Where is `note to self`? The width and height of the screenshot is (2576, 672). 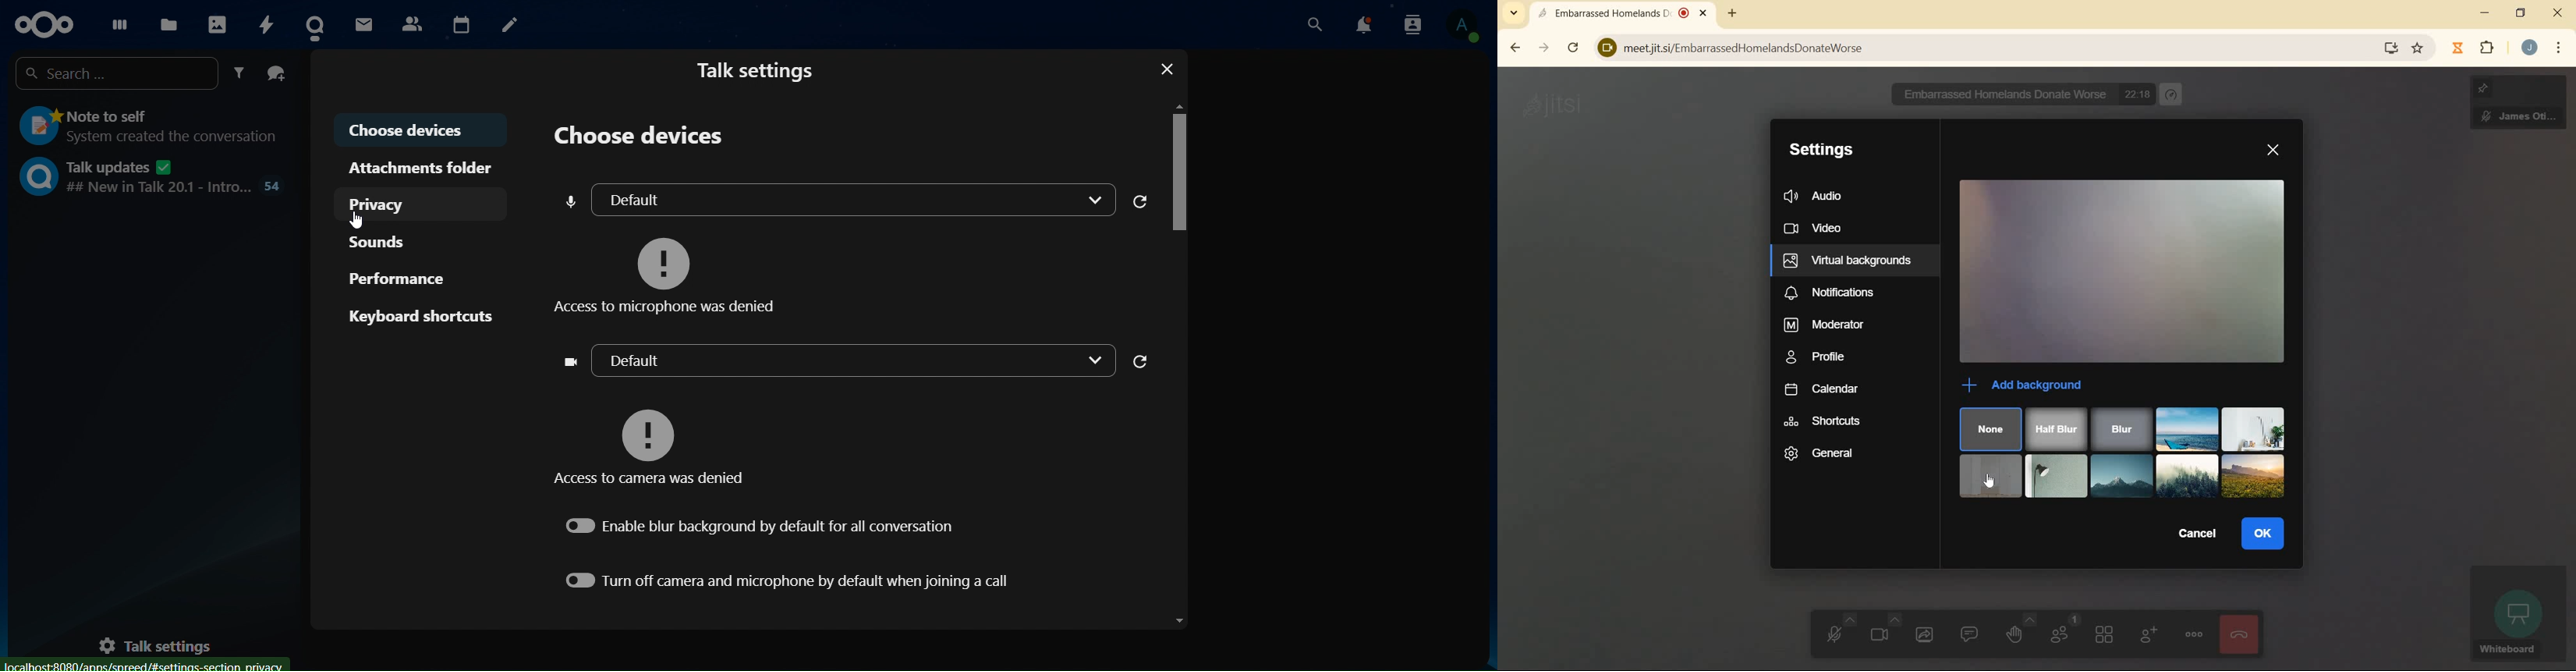 note to self is located at coordinates (147, 127).